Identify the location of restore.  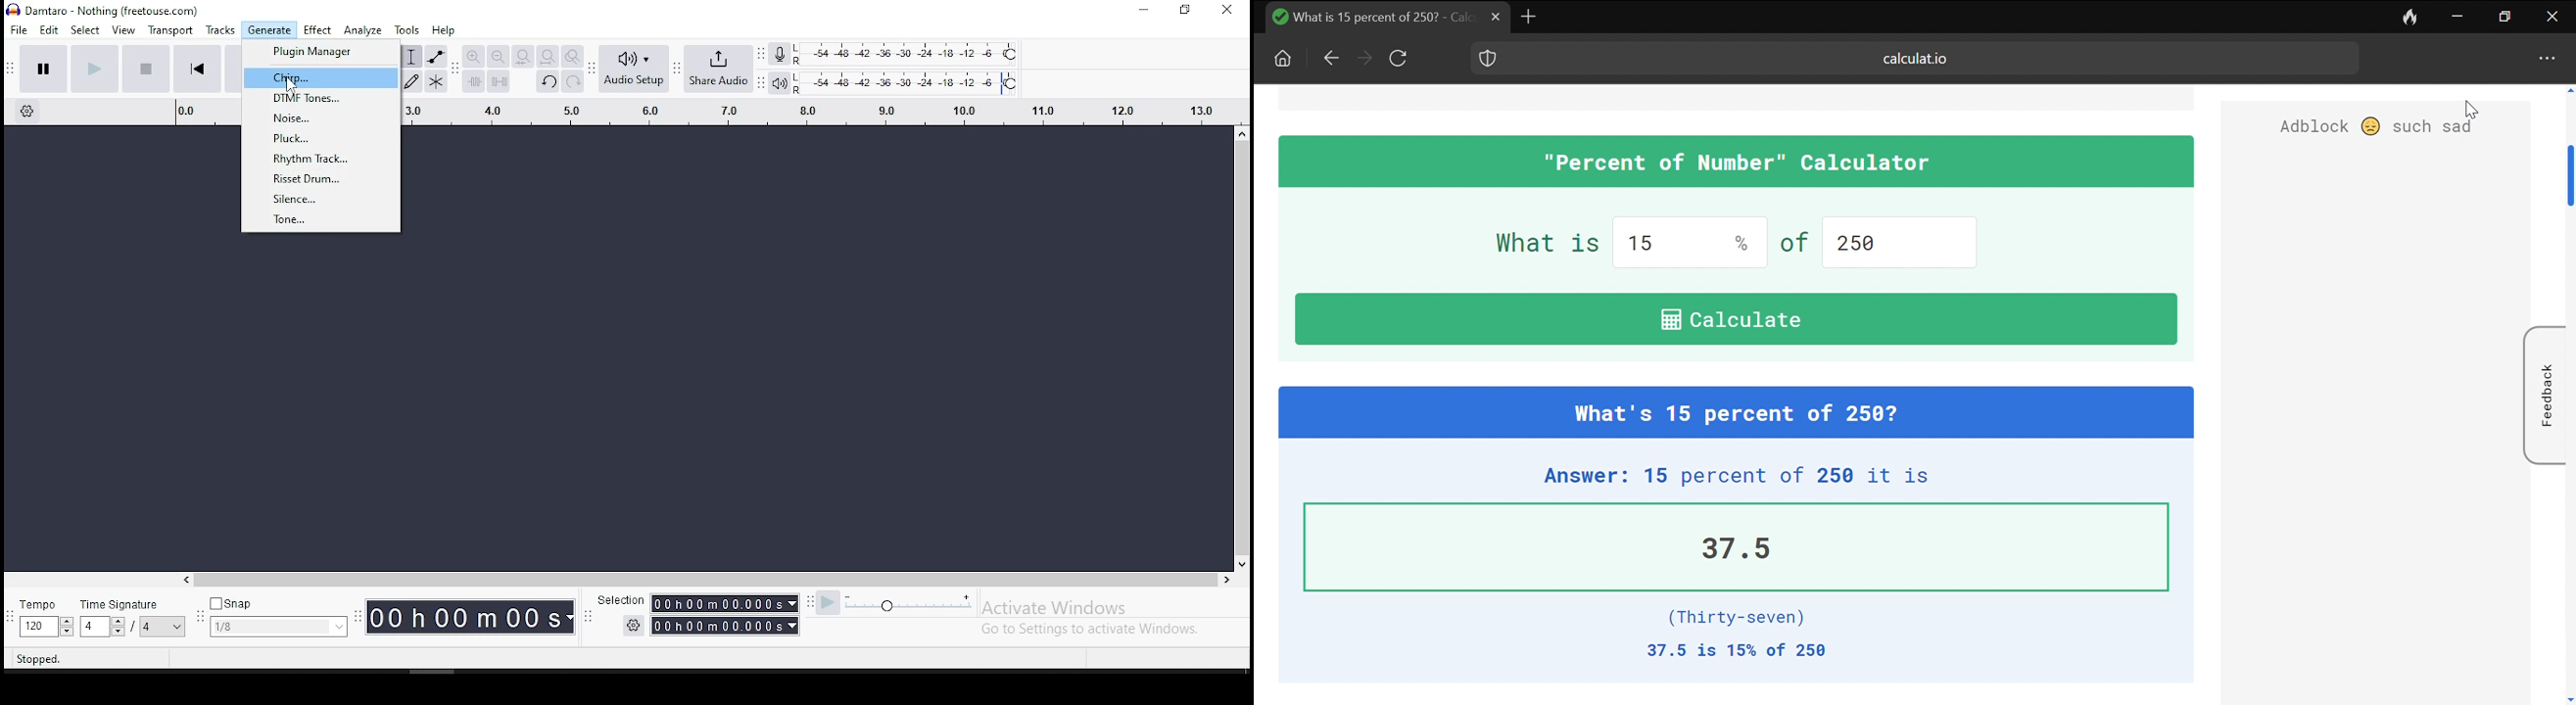
(1187, 10).